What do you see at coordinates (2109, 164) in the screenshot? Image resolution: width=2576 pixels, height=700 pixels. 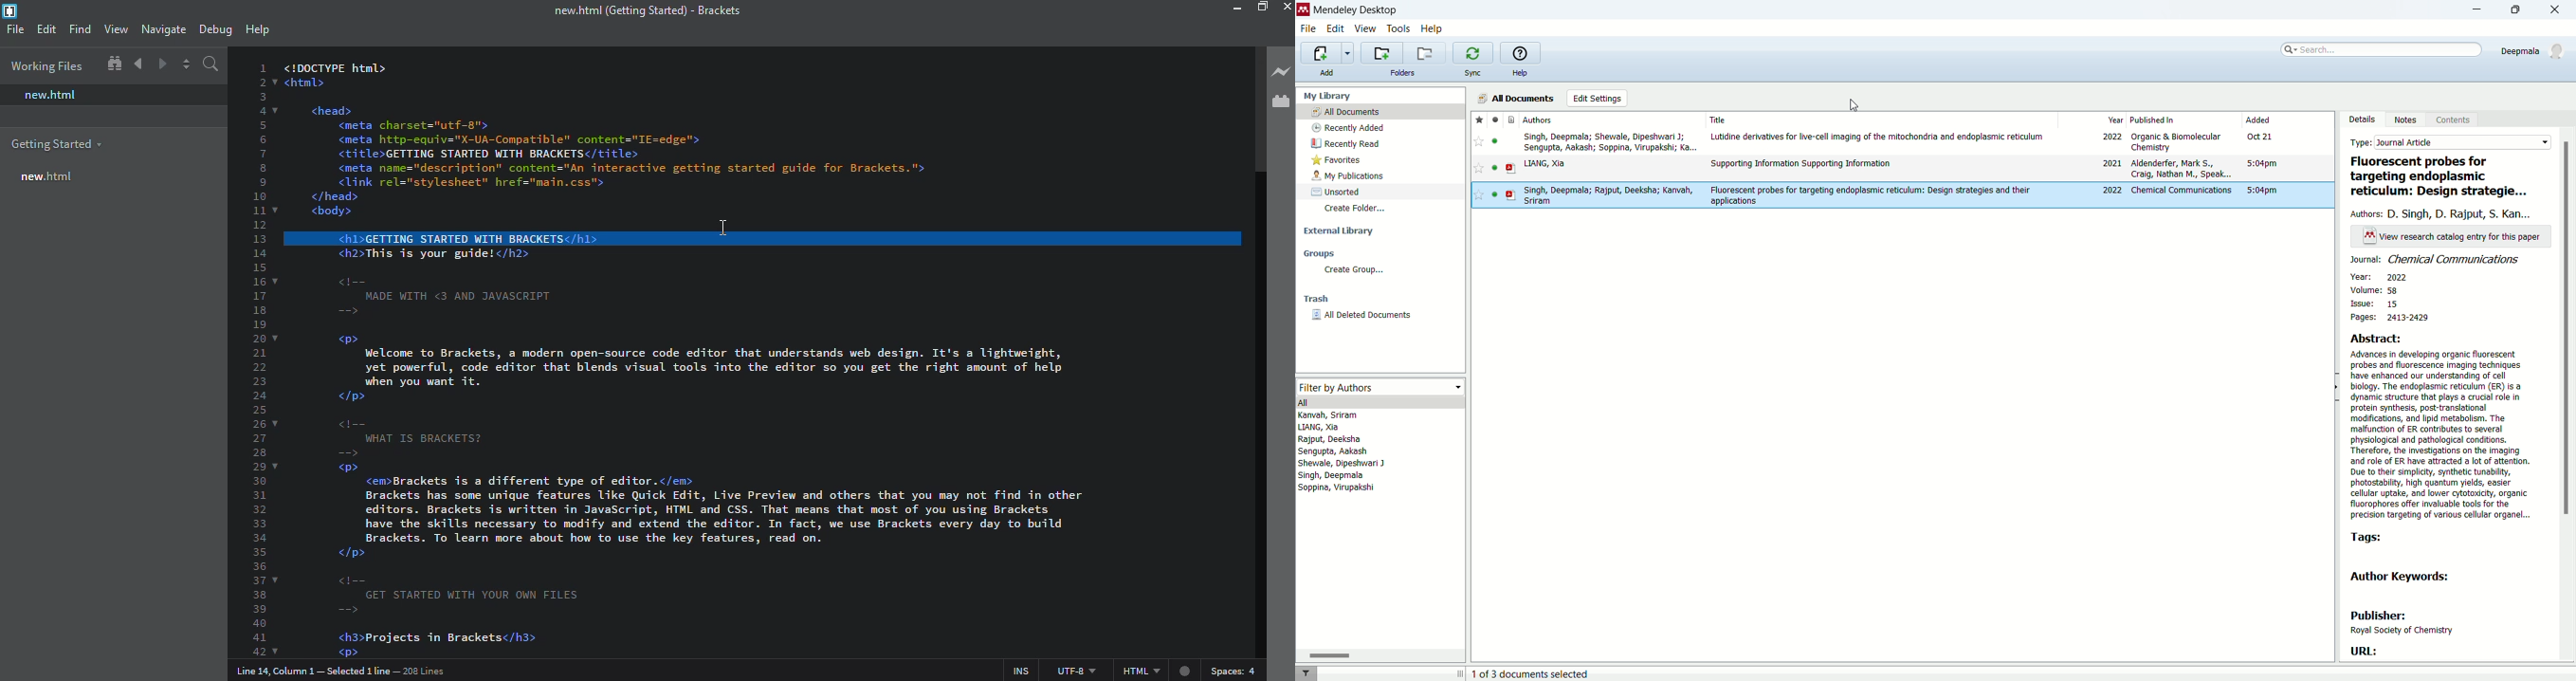 I see `2021` at bounding box center [2109, 164].